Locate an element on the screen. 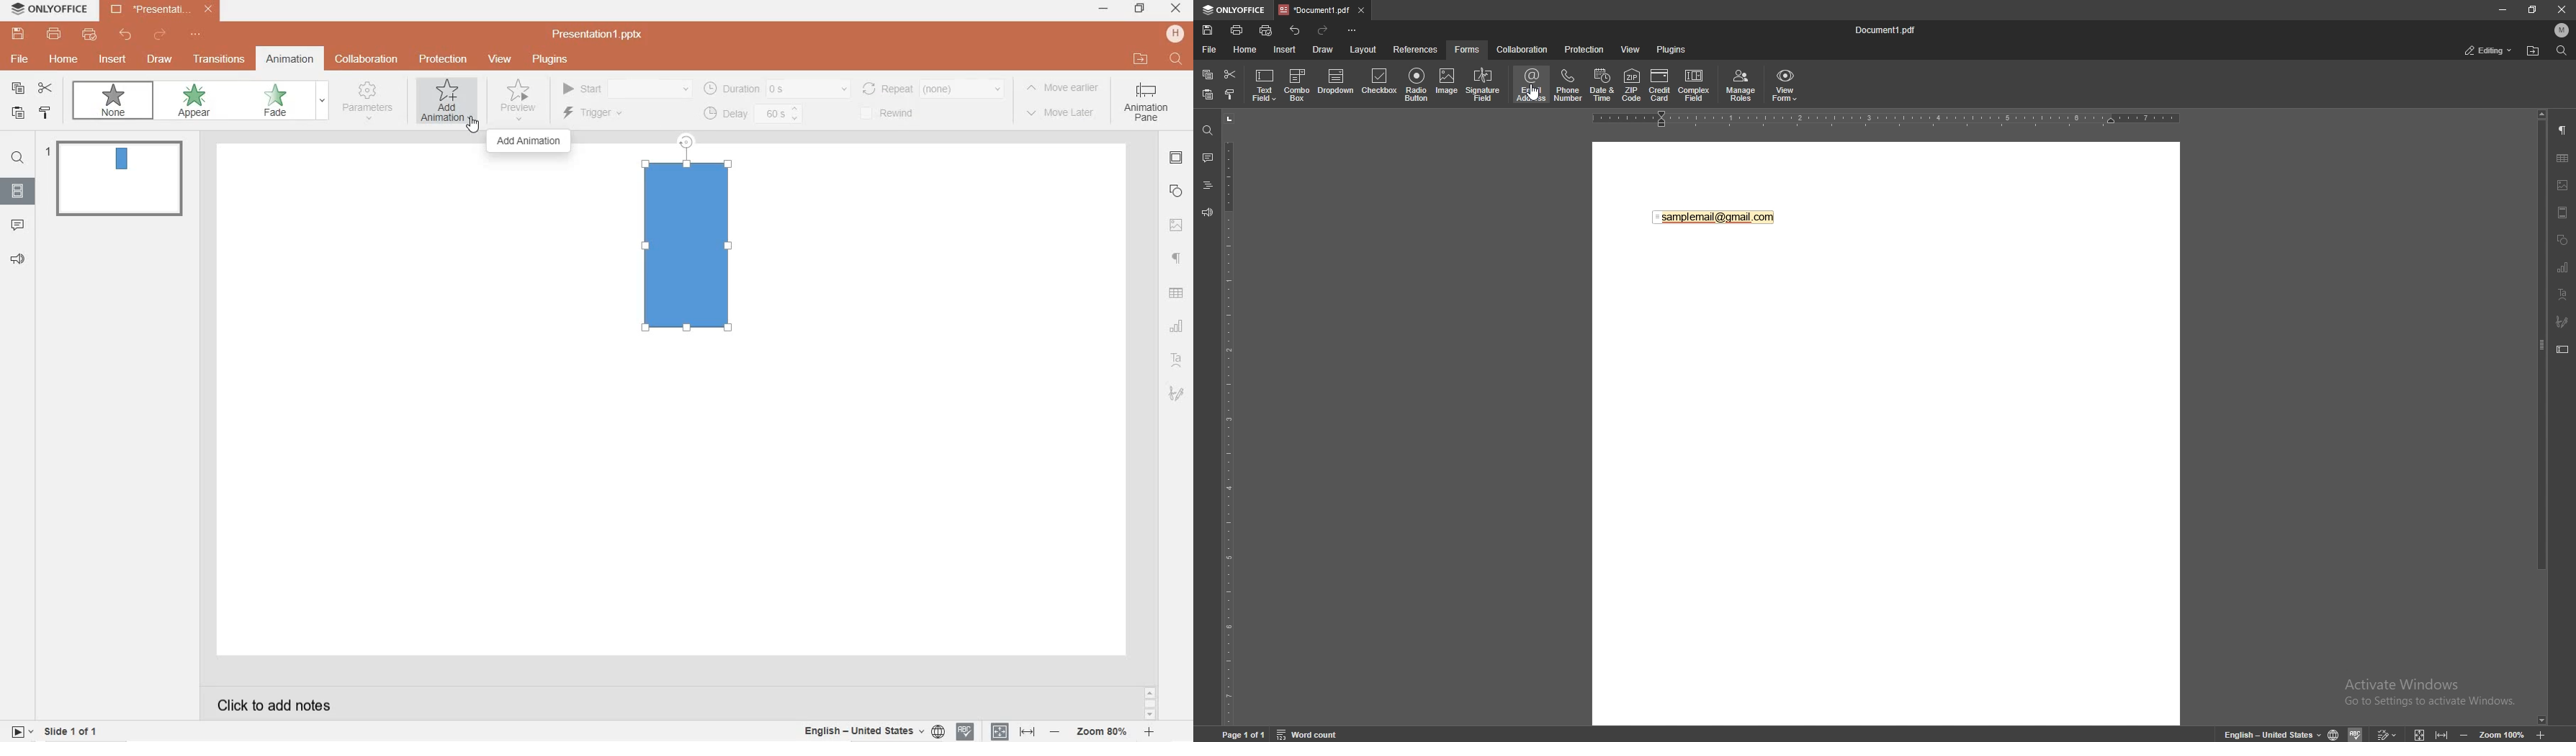 The height and width of the screenshot is (756, 2576). animation is located at coordinates (291, 60).